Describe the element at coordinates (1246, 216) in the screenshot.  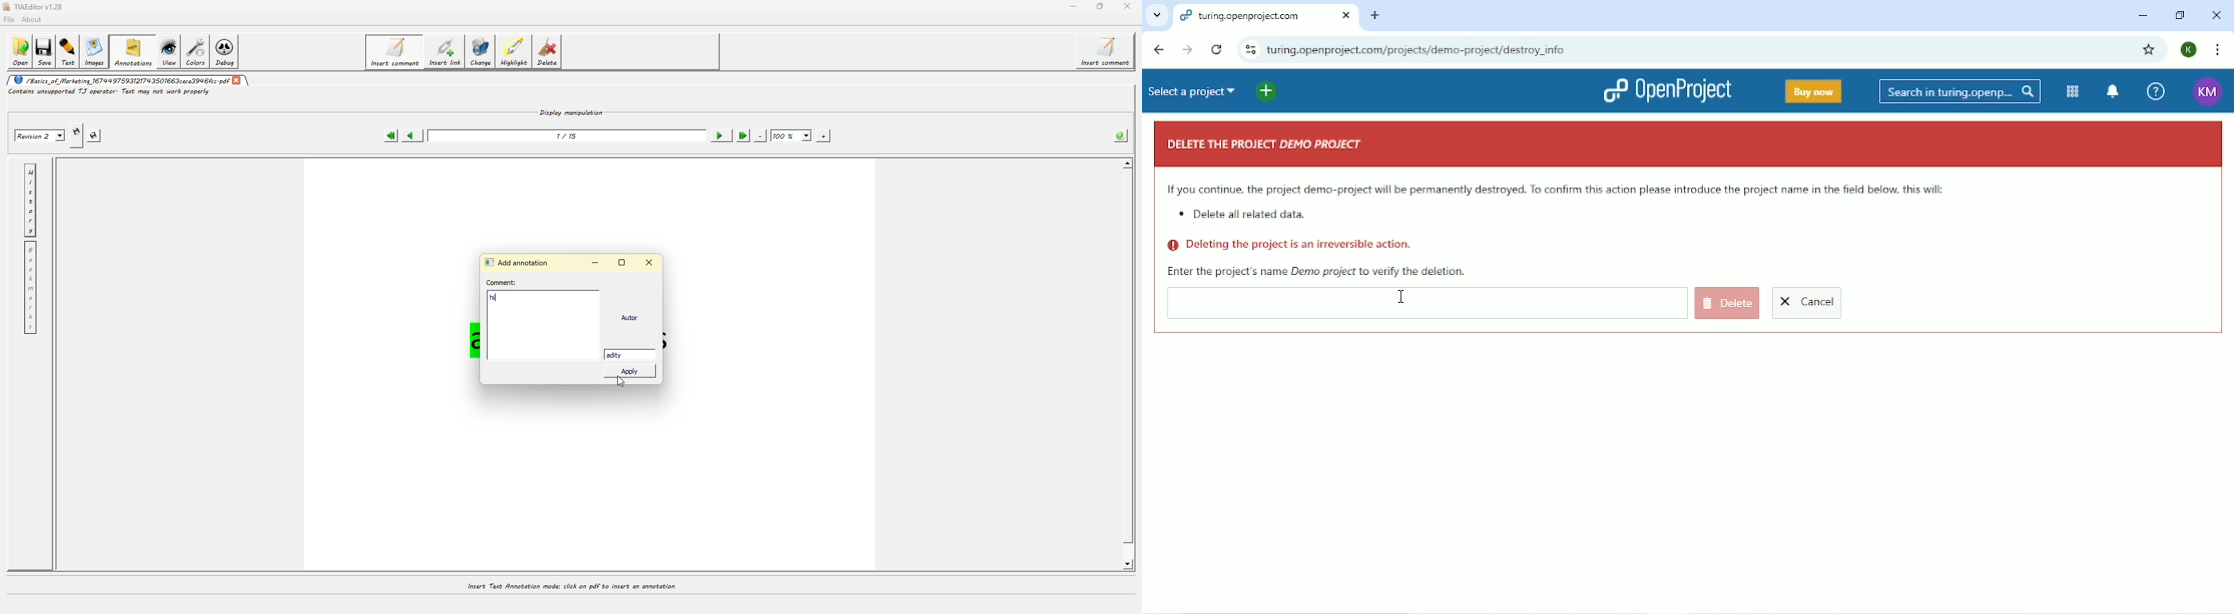
I see `Delete all related data` at that location.